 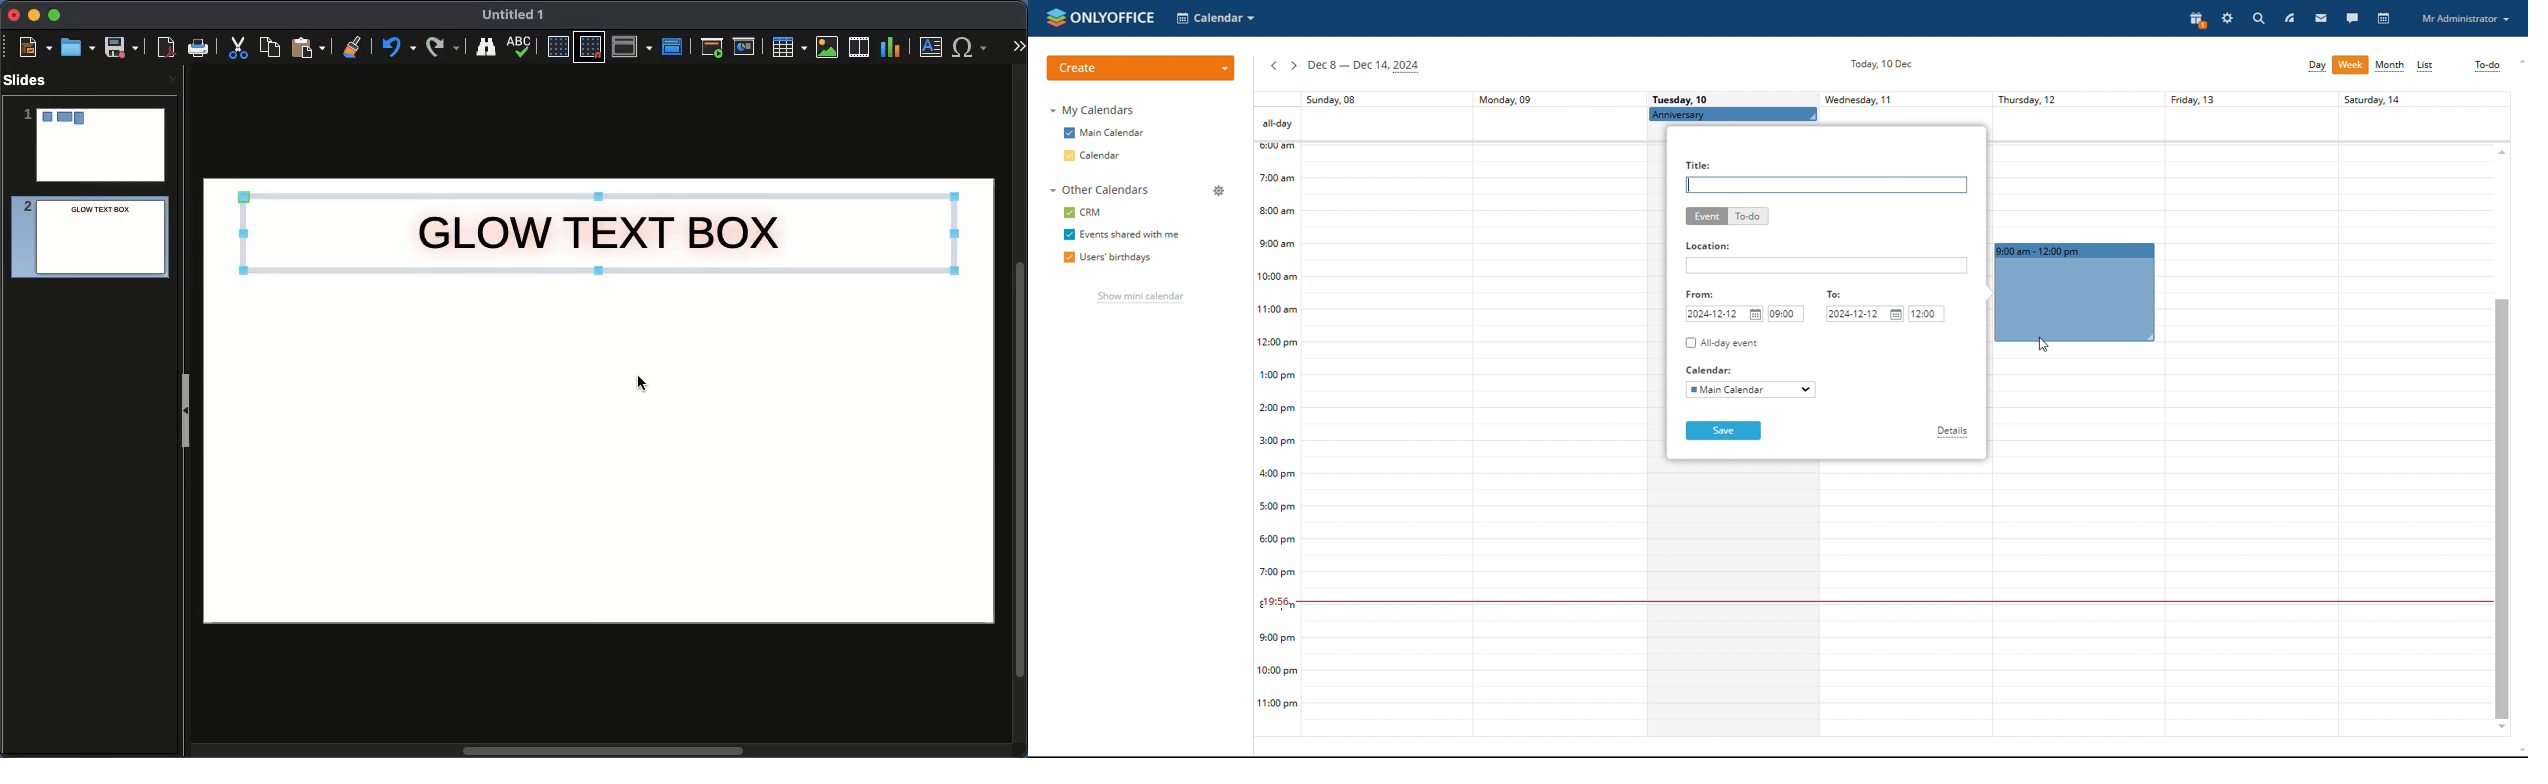 What do you see at coordinates (2257, 18) in the screenshot?
I see `search` at bounding box center [2257, 18].